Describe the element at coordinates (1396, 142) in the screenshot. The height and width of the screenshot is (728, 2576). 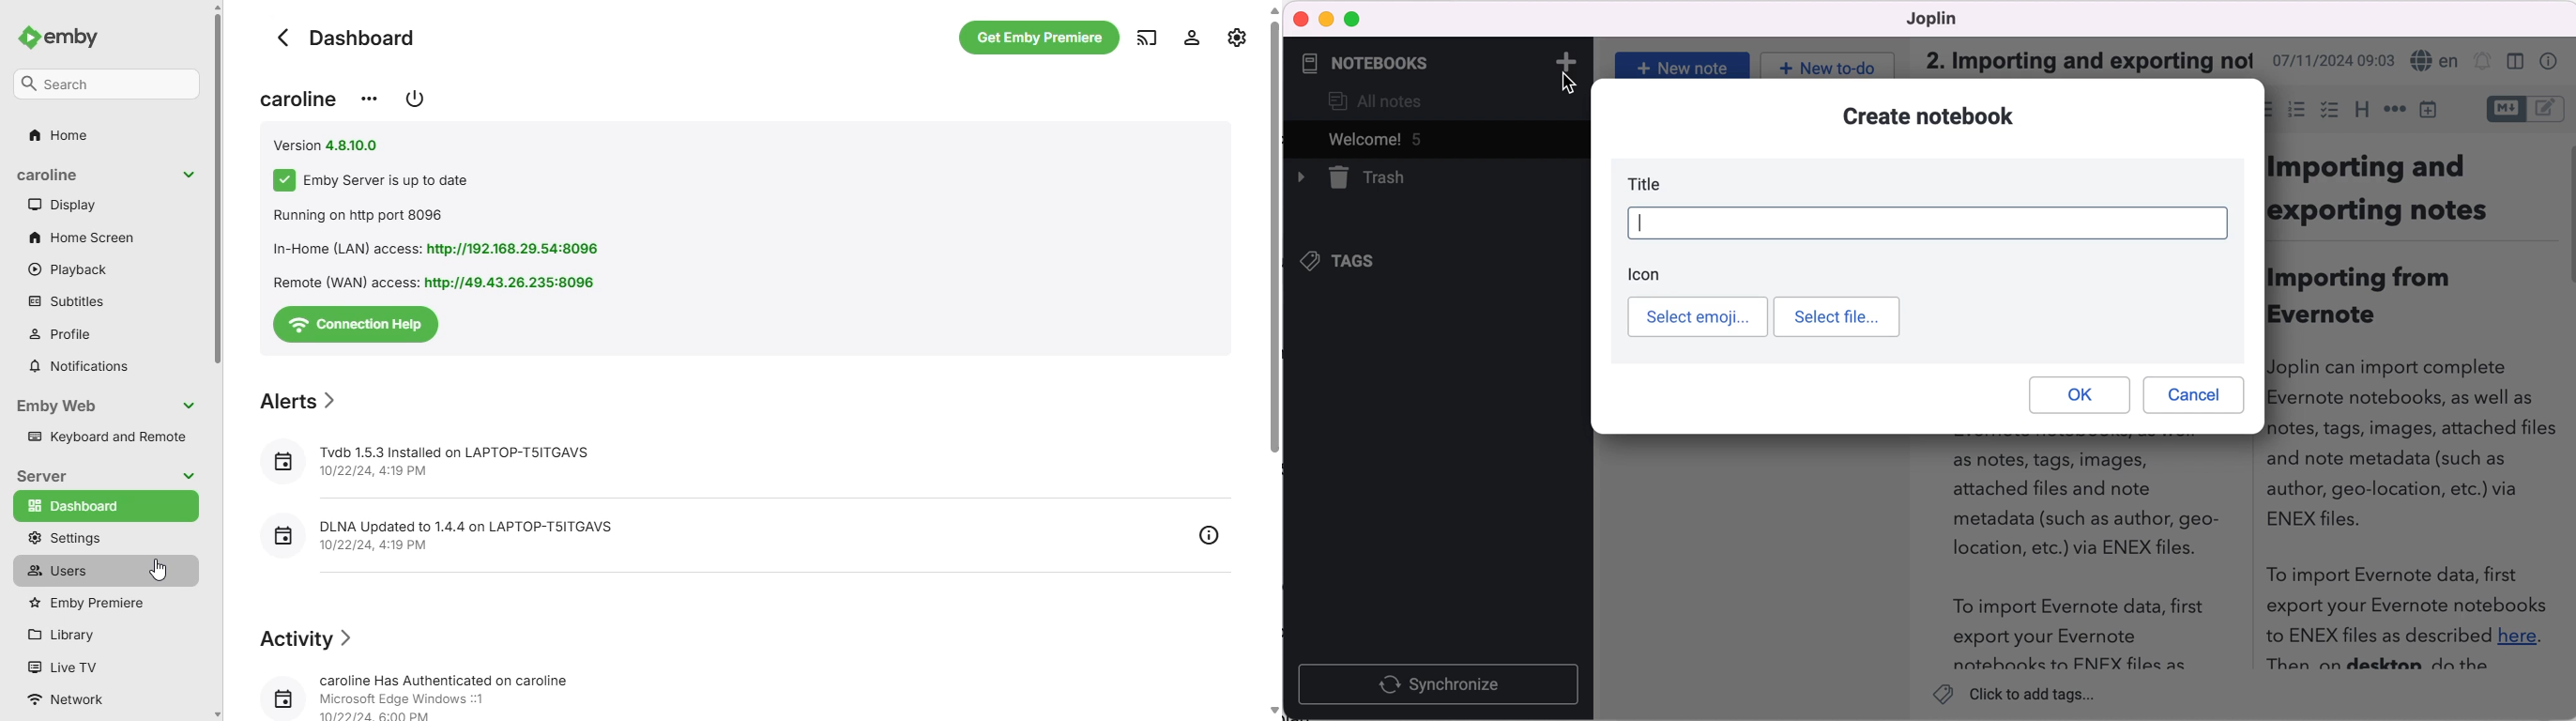
I see `welcome! 5` at that location.